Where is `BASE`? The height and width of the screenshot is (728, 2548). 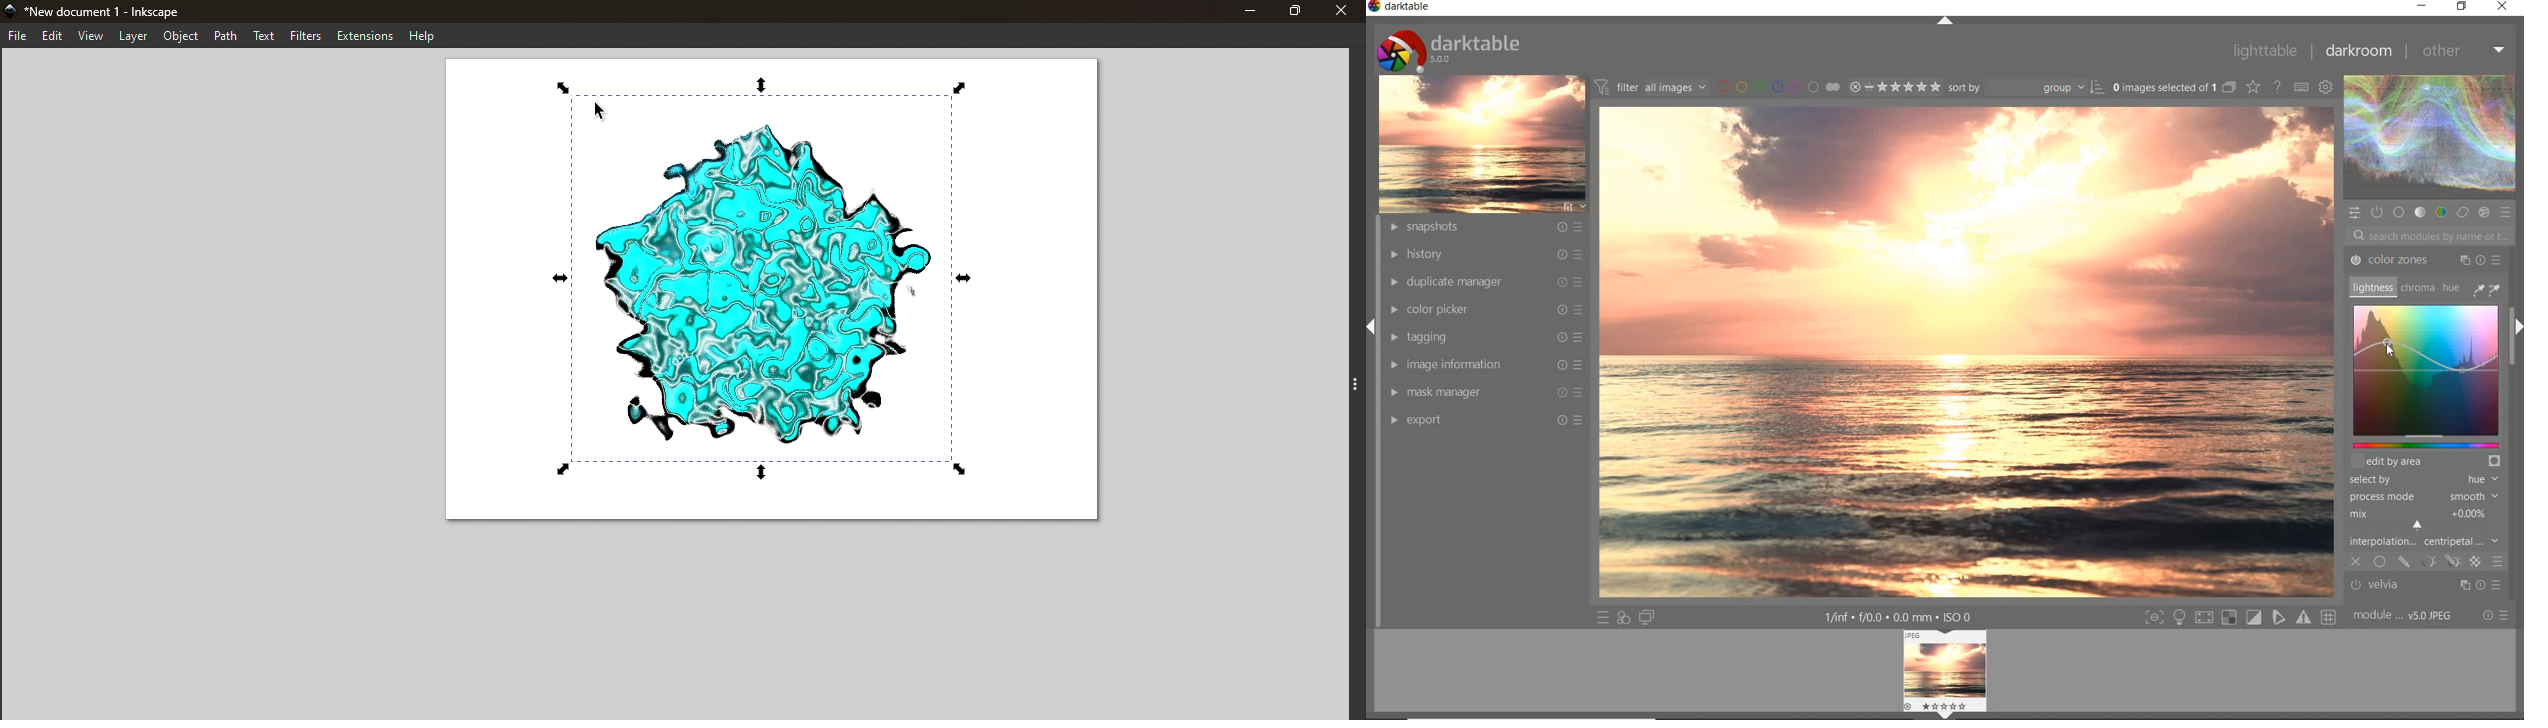
BASE is located at coordinates (2400, 212).